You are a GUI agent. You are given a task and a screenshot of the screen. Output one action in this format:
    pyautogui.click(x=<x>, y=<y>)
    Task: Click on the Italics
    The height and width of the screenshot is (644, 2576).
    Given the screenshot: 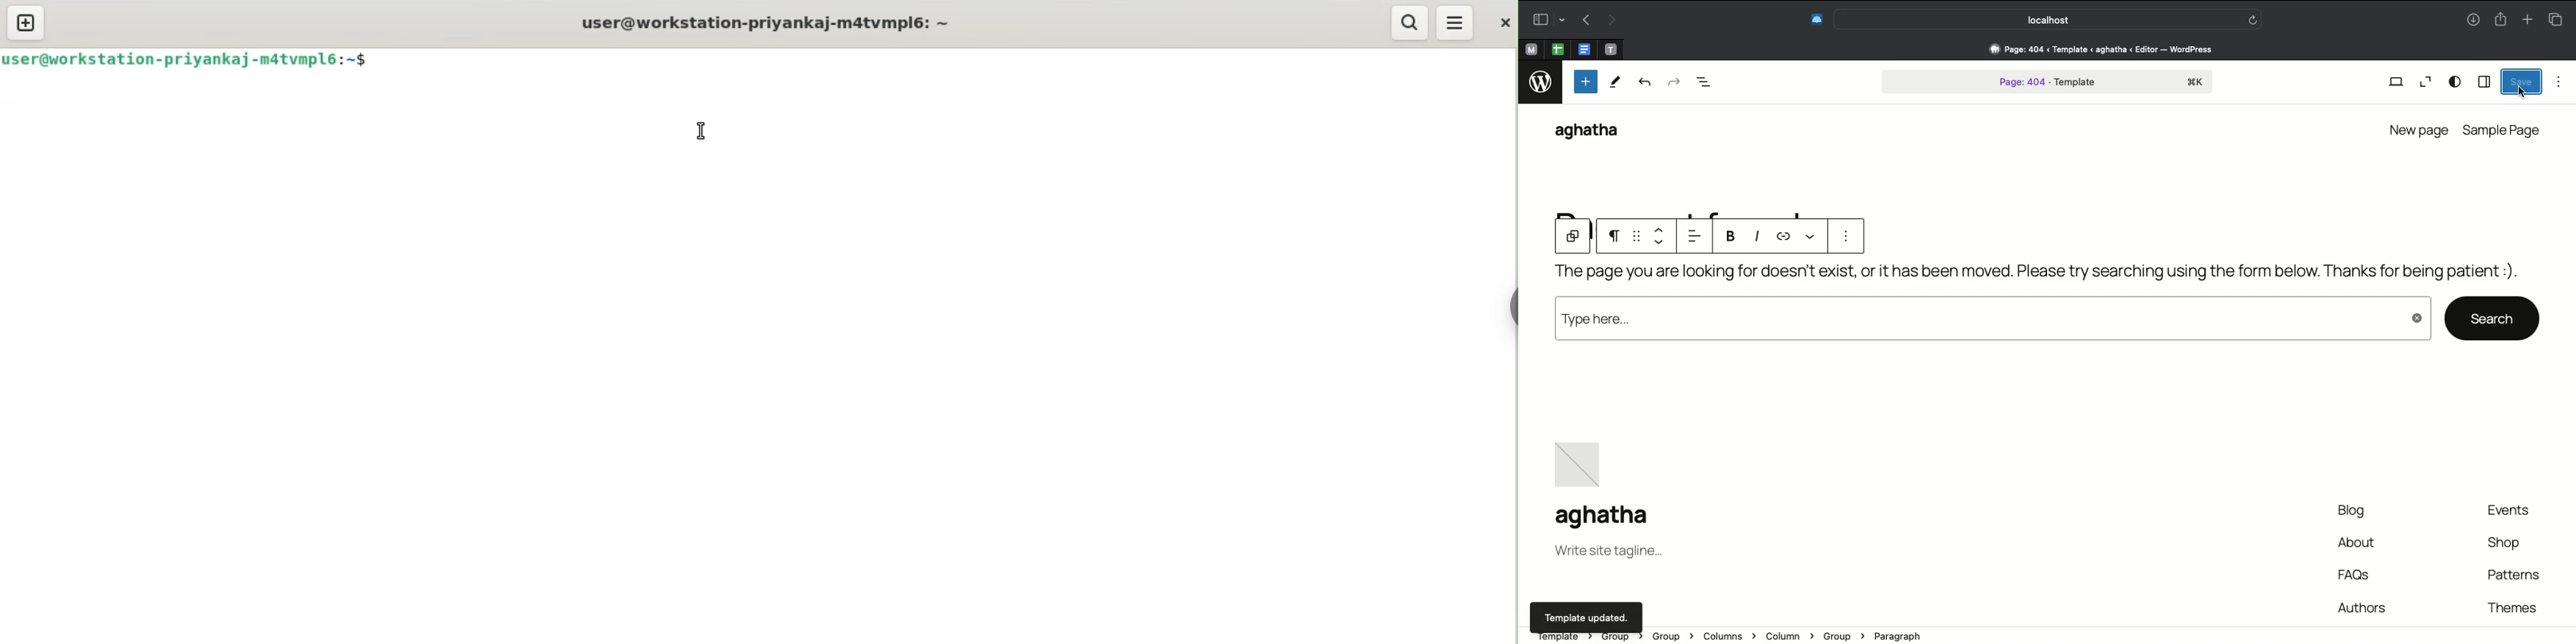 What is the action you would take?
    pyautogui.click(x=1759, y=237)
    